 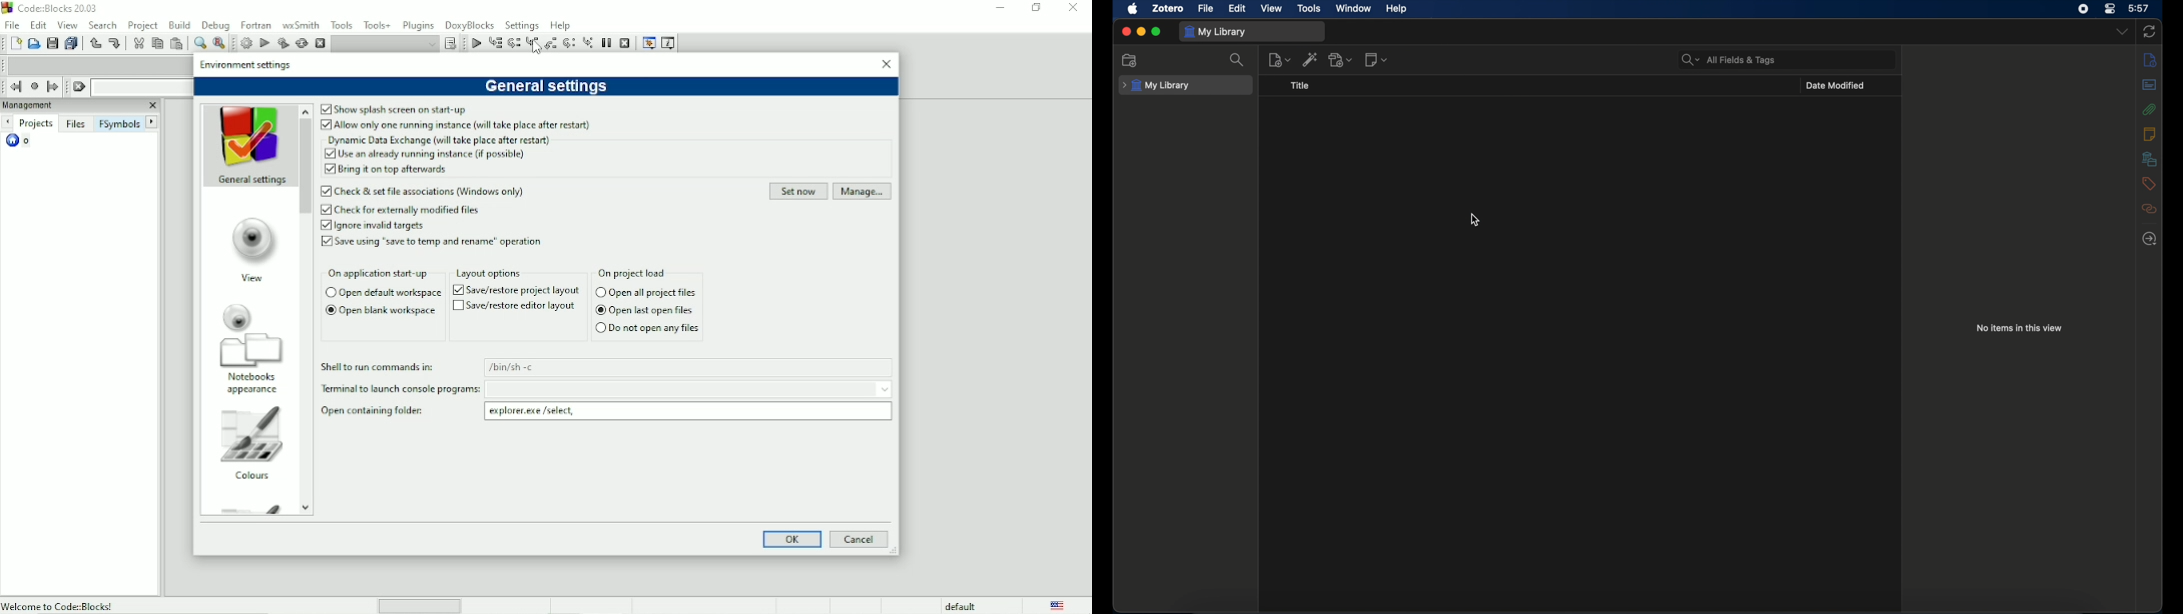 I want to click on close, so click(x=151, y=106).